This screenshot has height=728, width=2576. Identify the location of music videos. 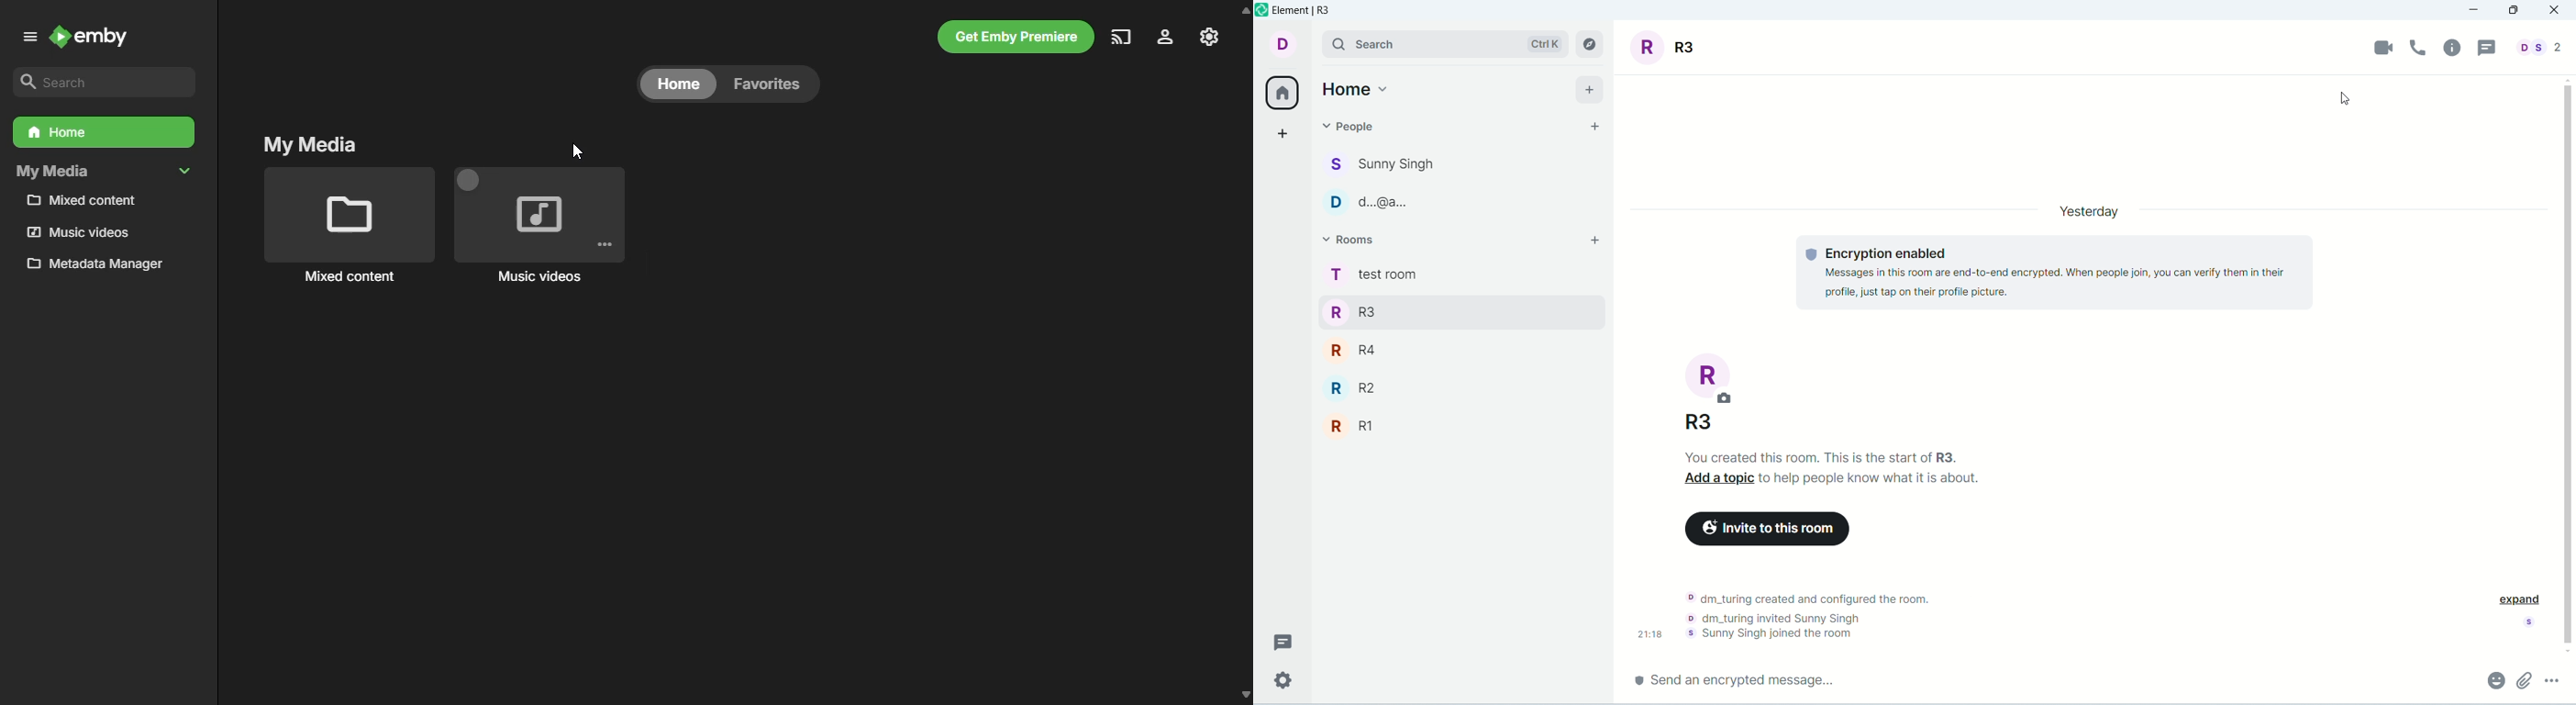
(77, 231).